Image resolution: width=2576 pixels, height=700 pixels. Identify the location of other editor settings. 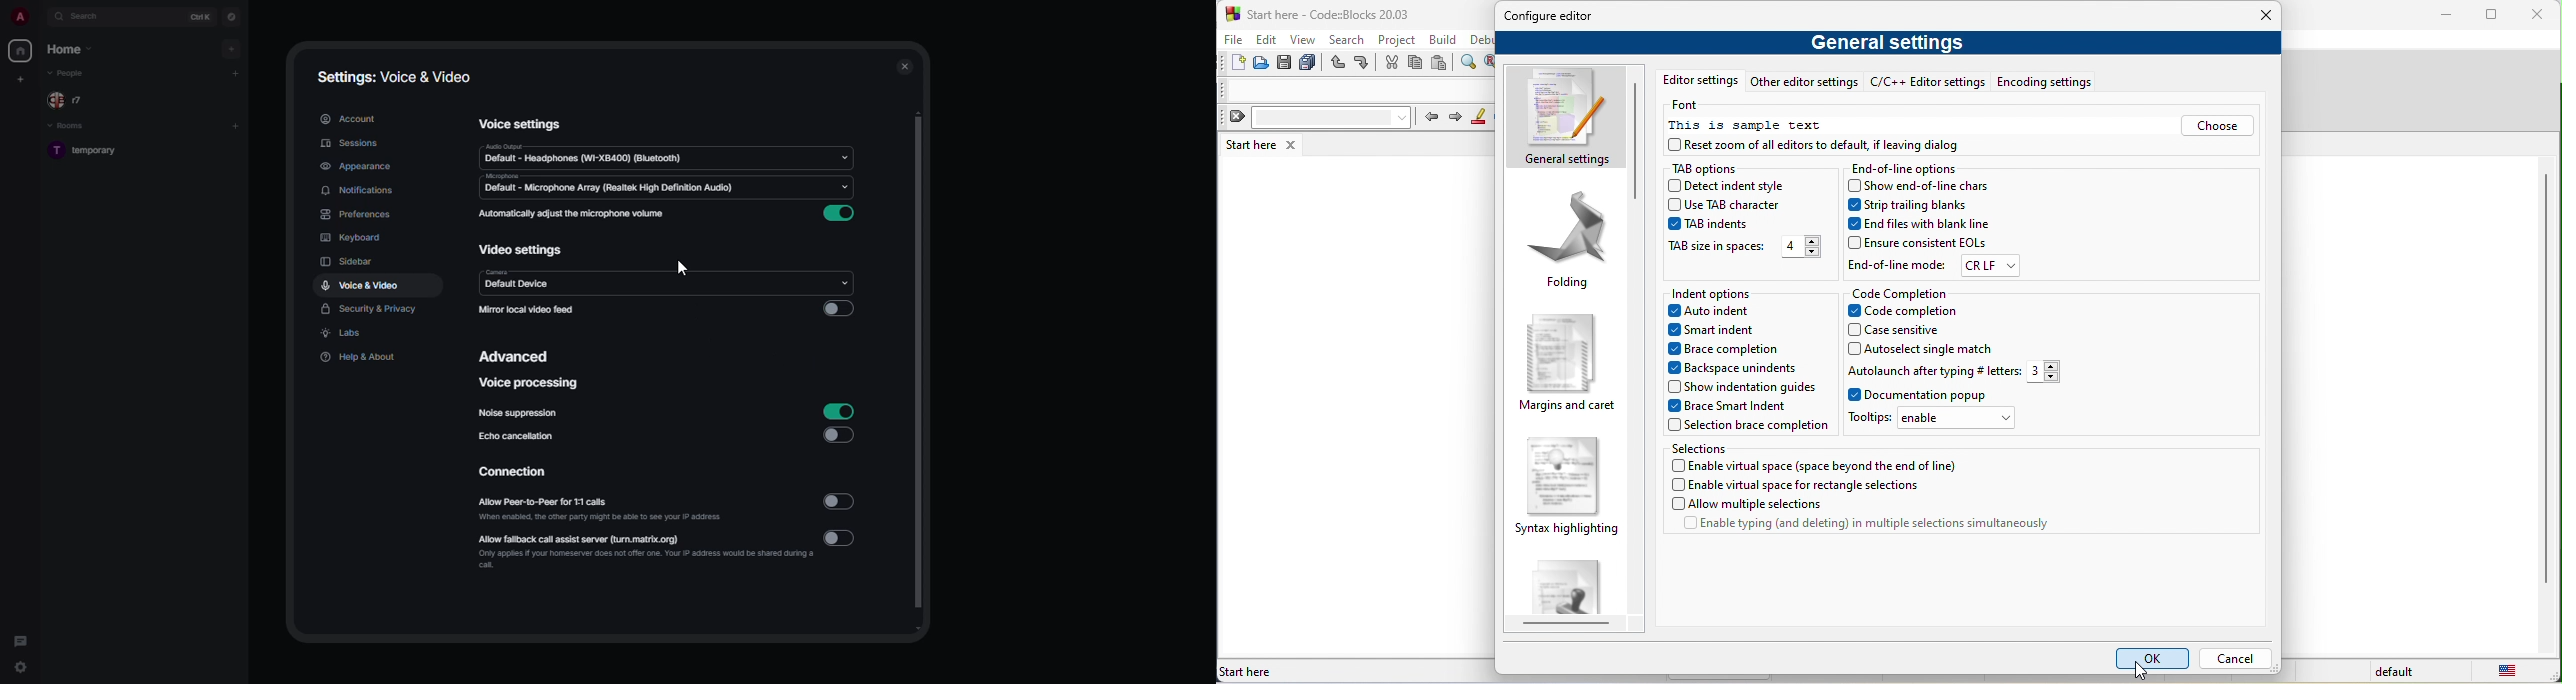
(1808, 83).